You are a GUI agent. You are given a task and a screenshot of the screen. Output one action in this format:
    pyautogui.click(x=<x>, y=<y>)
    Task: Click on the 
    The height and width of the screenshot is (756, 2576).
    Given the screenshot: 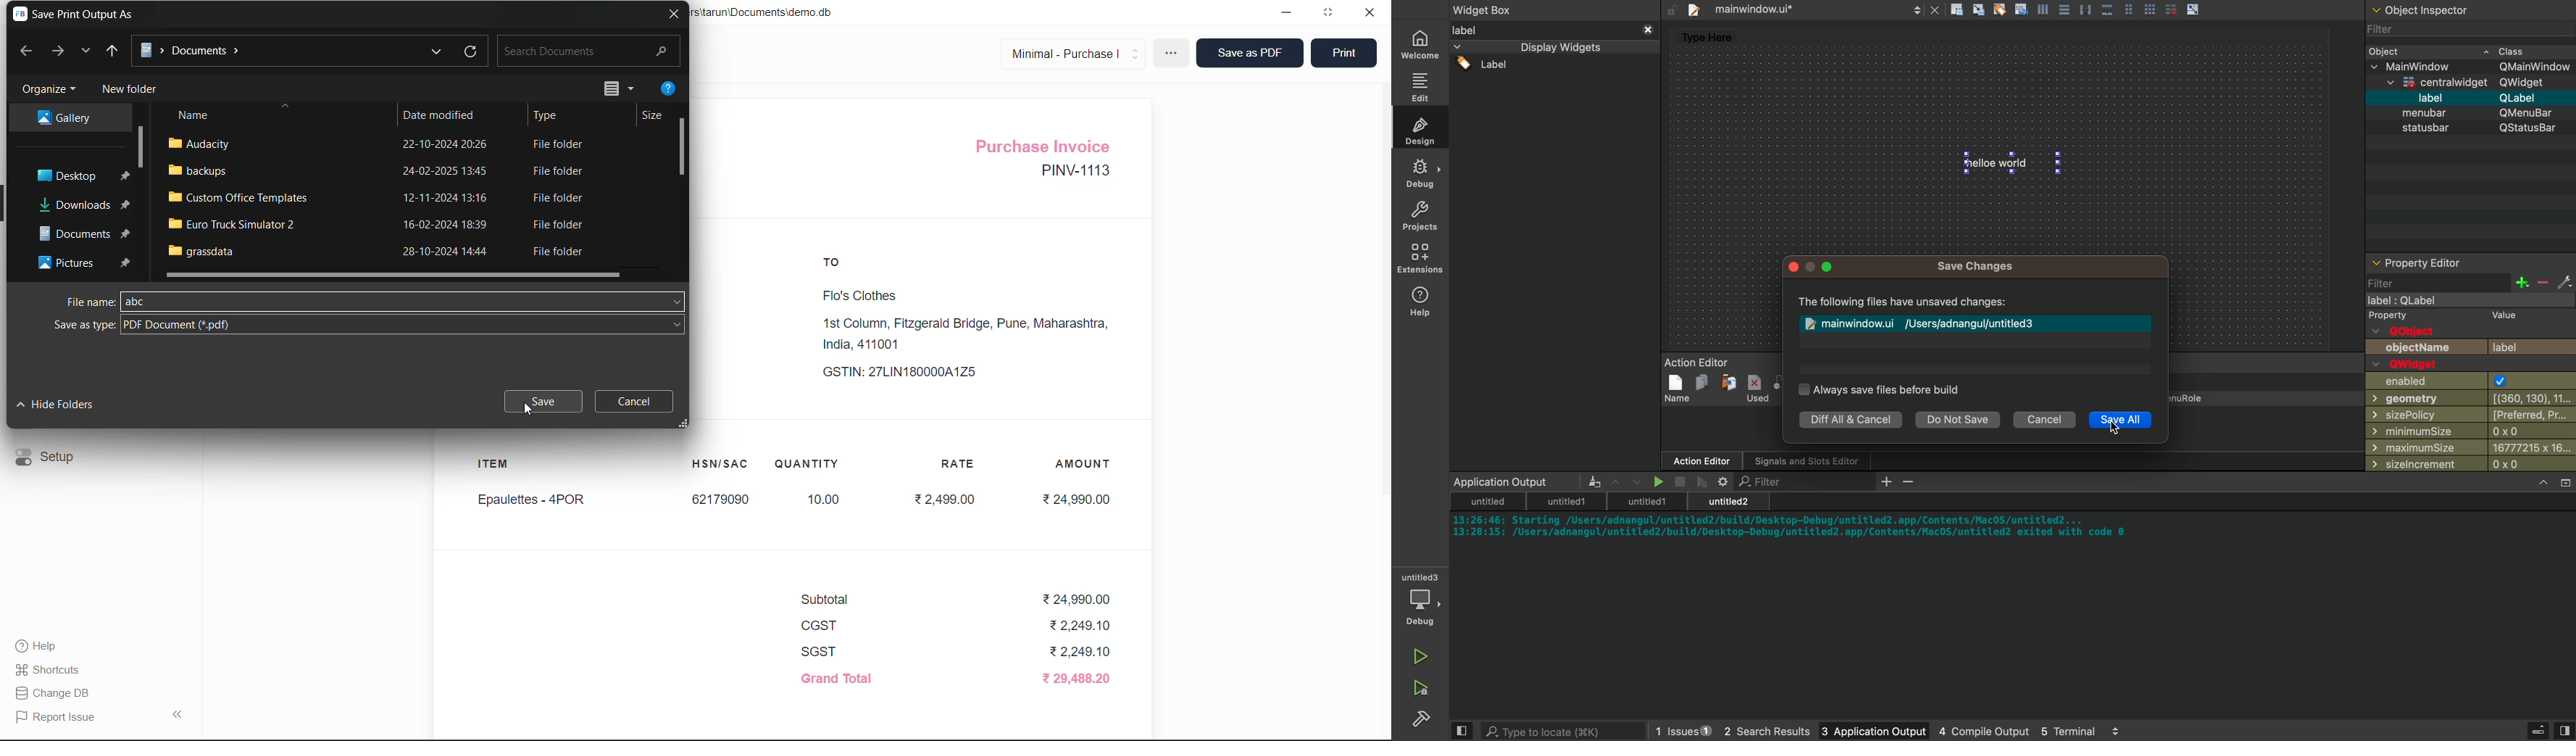 What is the action you would take?
    pyautogui.click(x=2465, y=84)
    